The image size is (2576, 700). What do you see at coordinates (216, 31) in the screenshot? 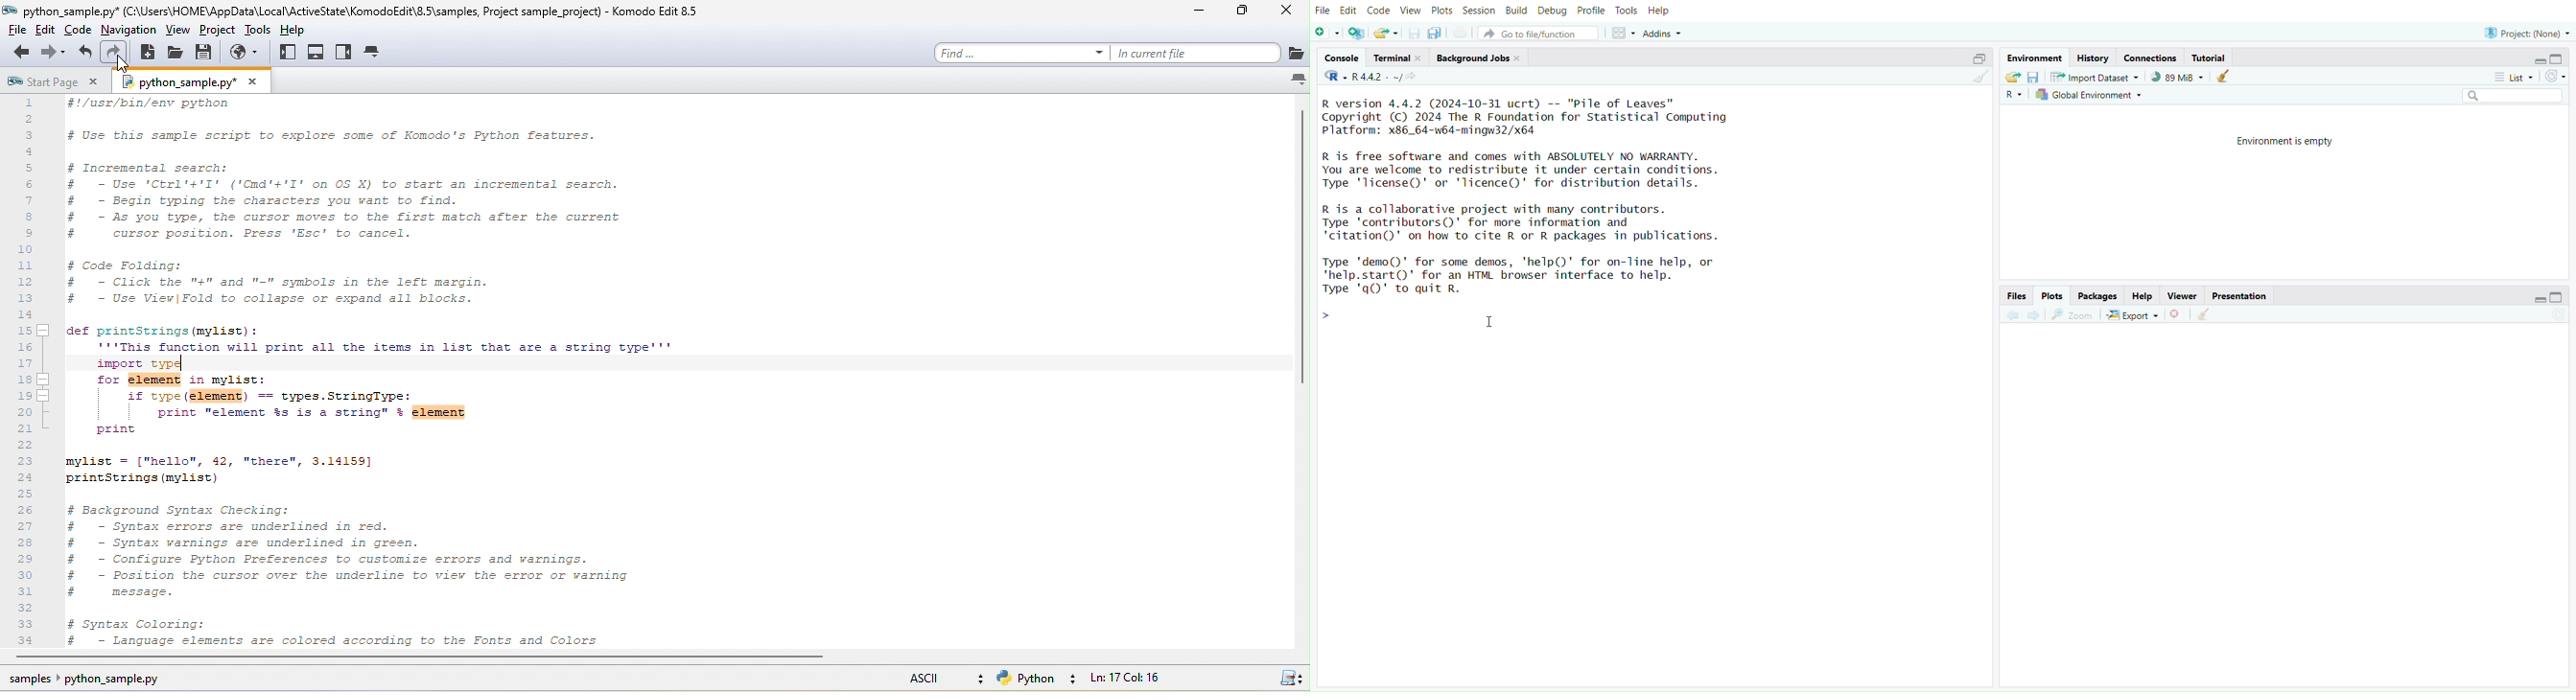
I see `project` at bounding box center [216, 31].